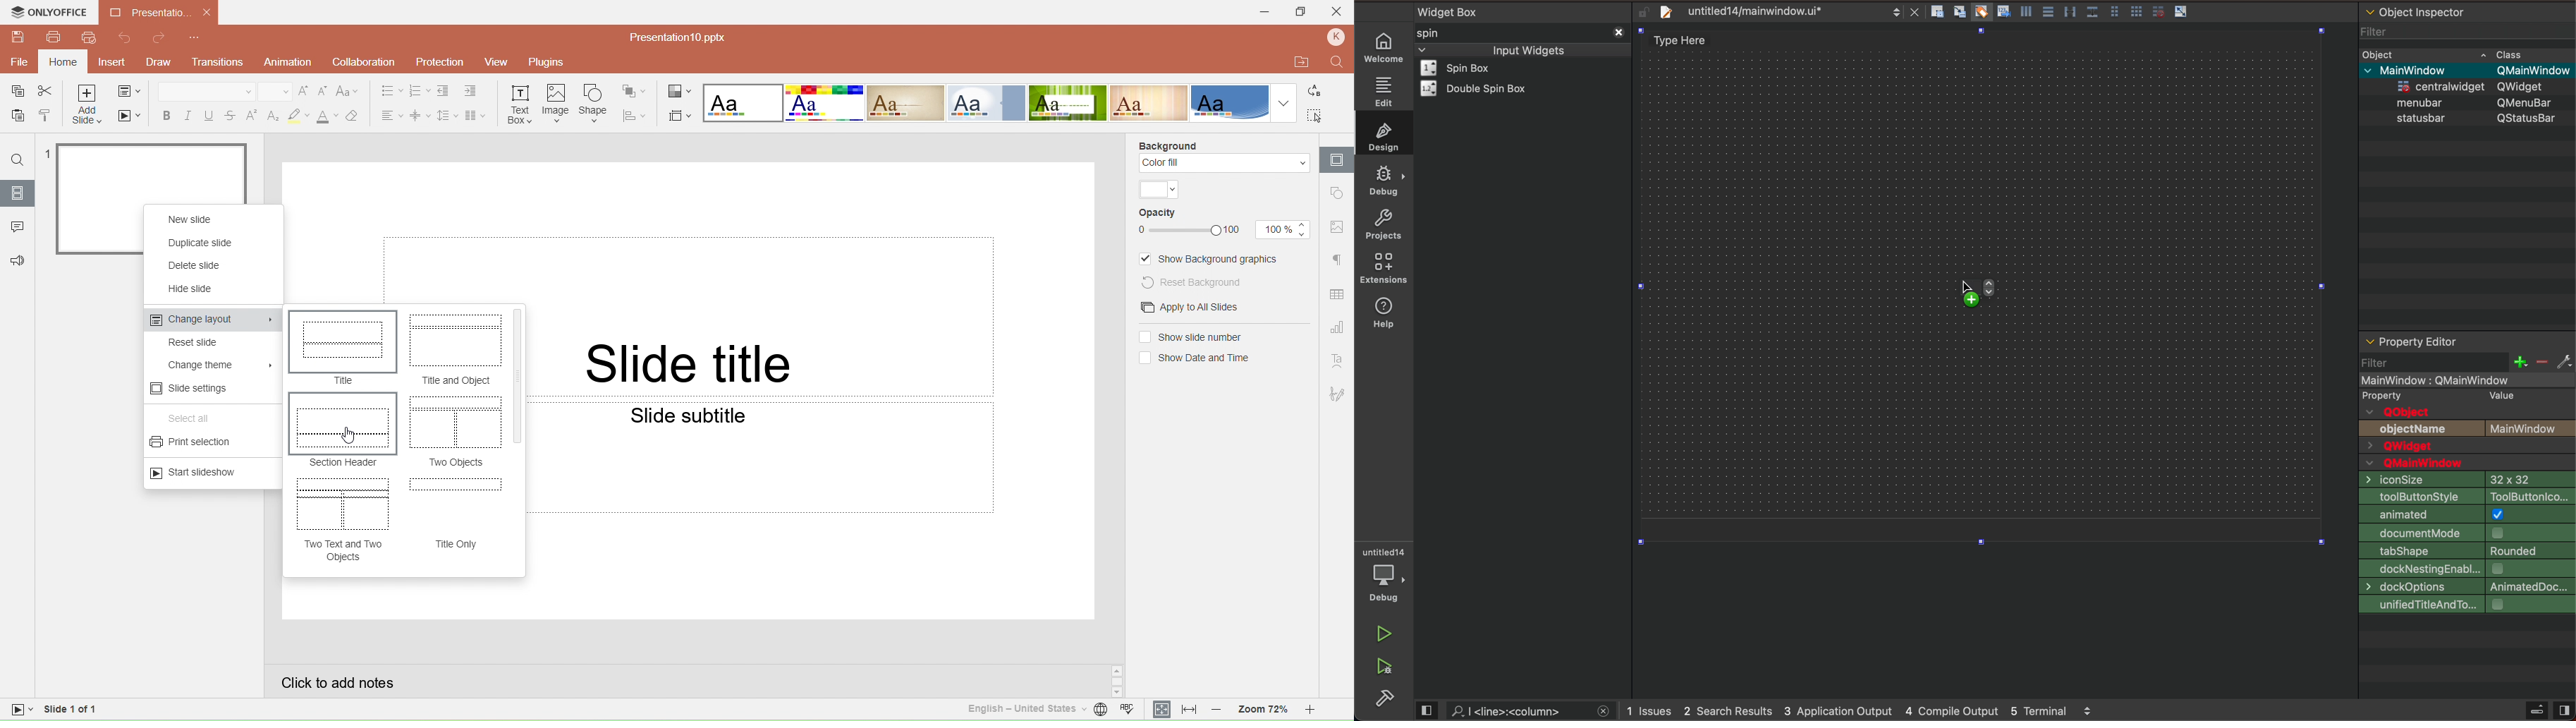 The width and height of the screenshot is (2576, 728). I want to click on Rest background, so click(1202, 281).